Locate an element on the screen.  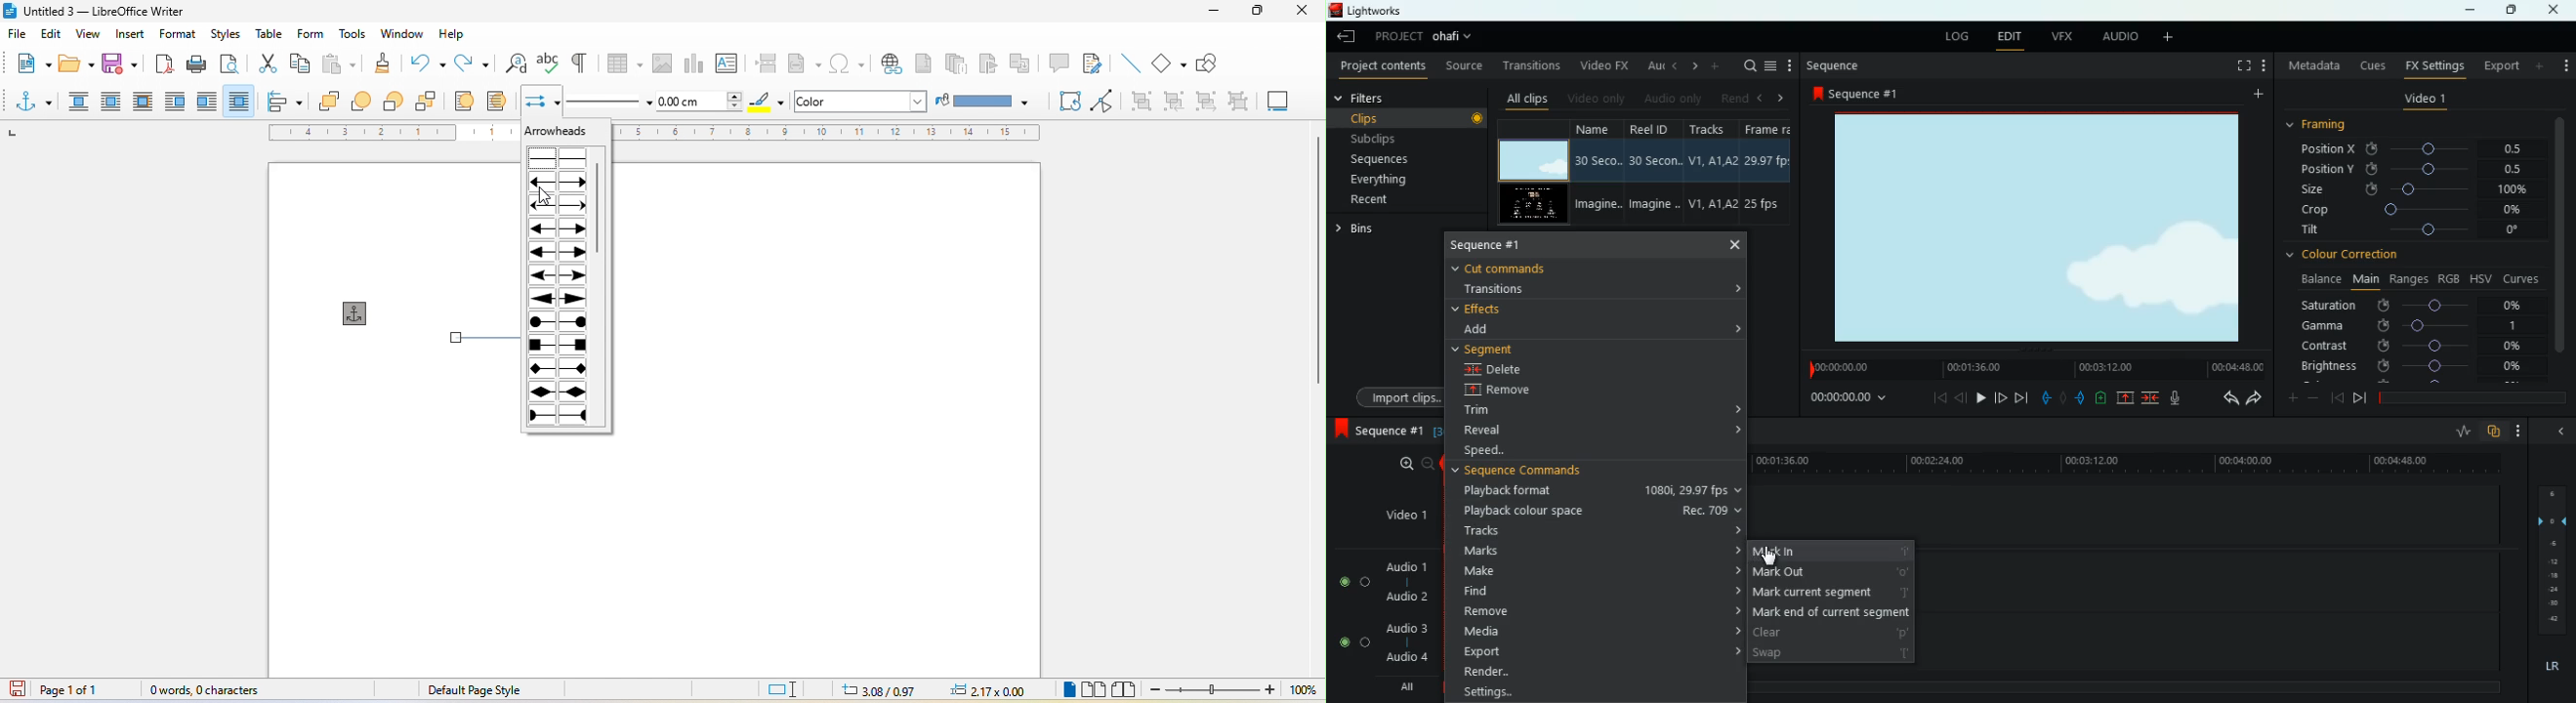
remove is located at coordinates (1601, 612).